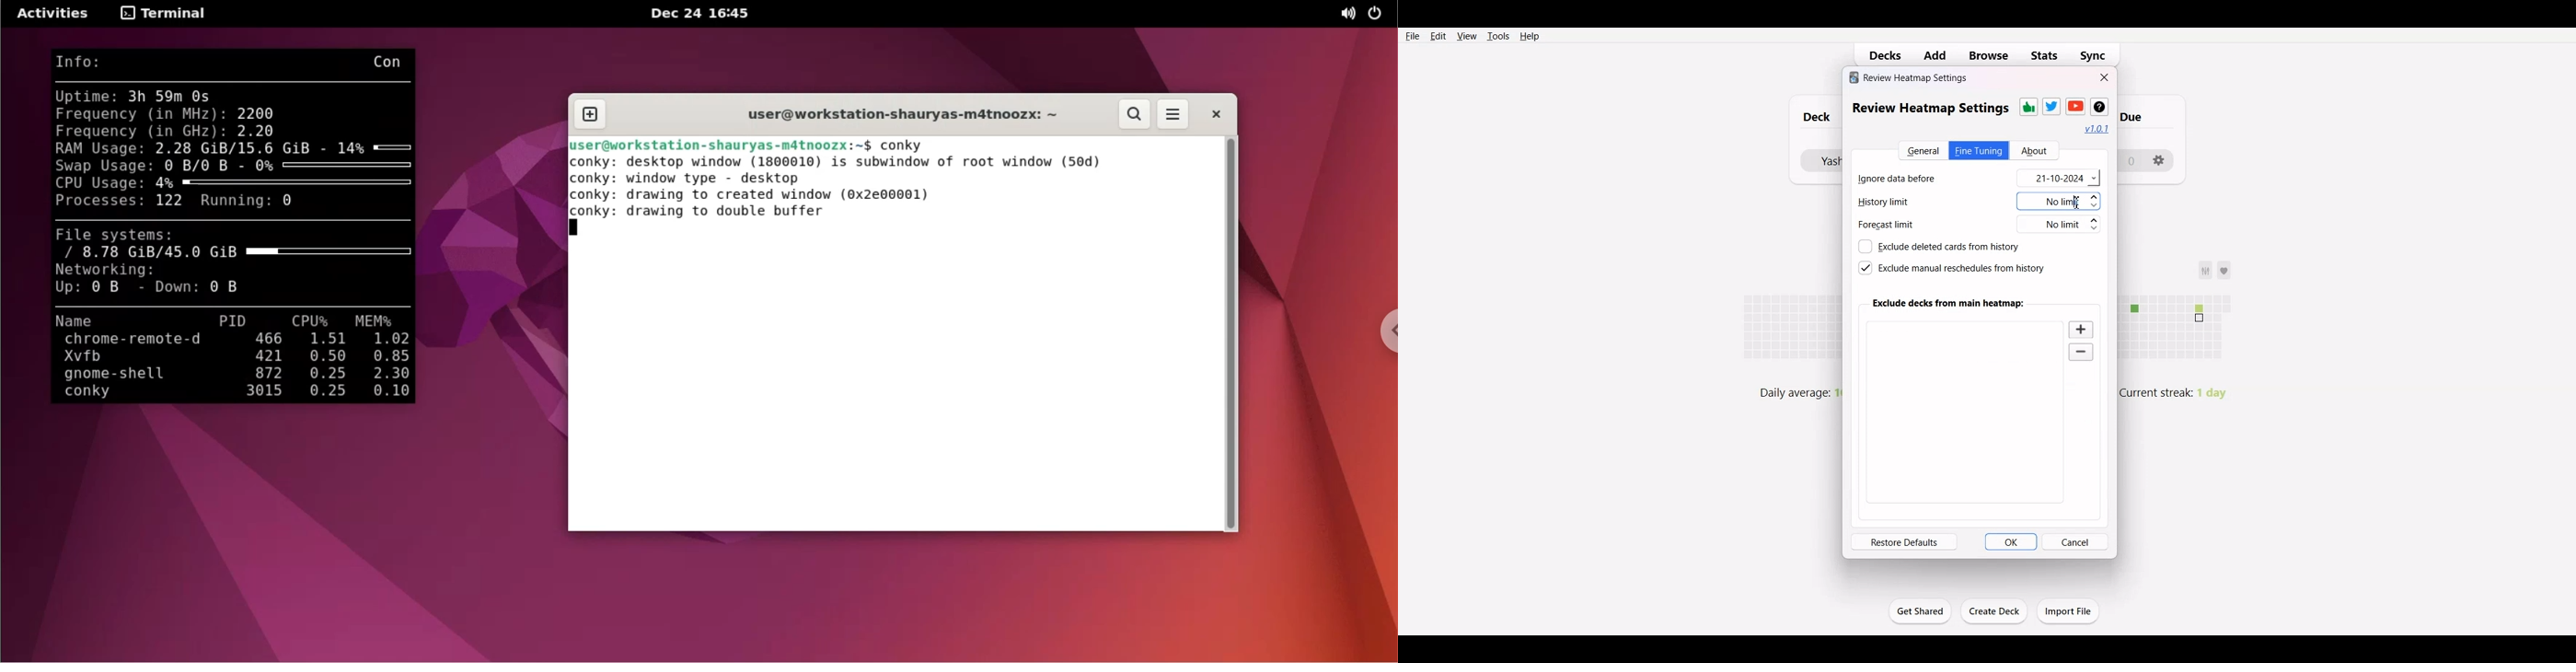 The image size is (2576, 672). I want to click on Deck, so click(1812, 117).